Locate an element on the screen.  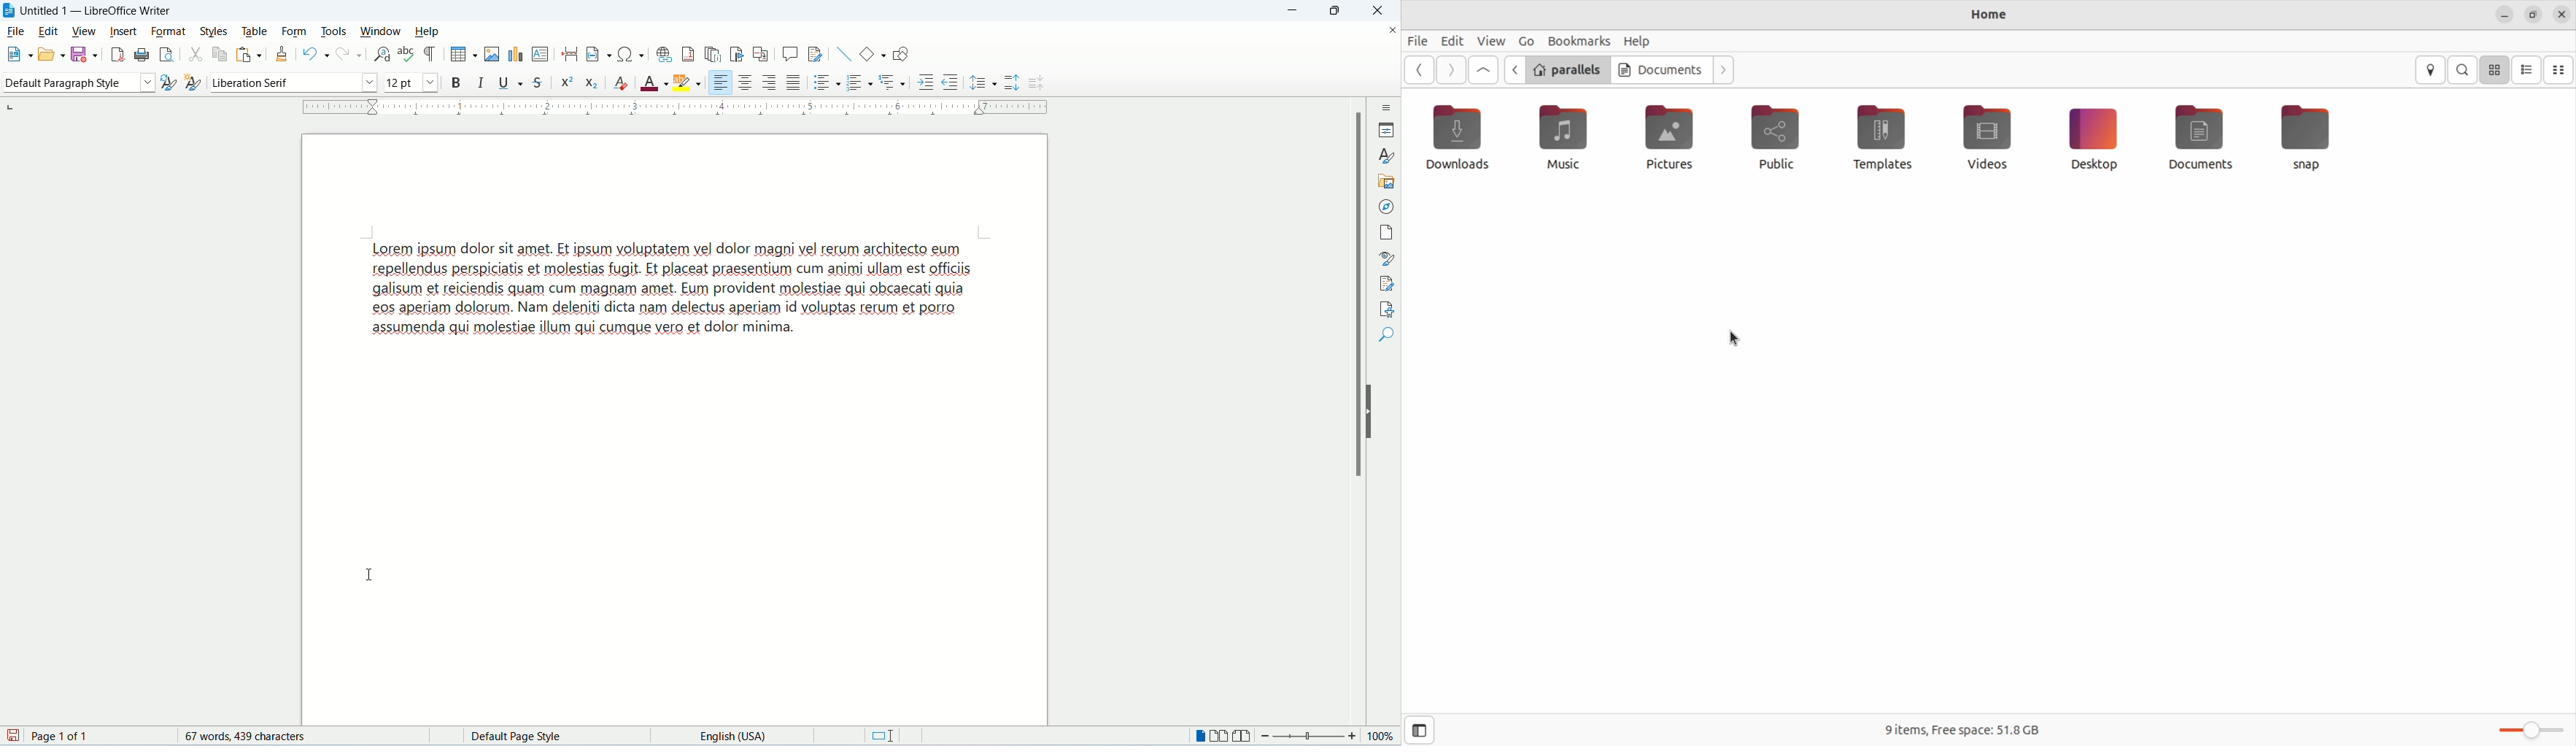
ordered list is located at coordinates (855, 85).